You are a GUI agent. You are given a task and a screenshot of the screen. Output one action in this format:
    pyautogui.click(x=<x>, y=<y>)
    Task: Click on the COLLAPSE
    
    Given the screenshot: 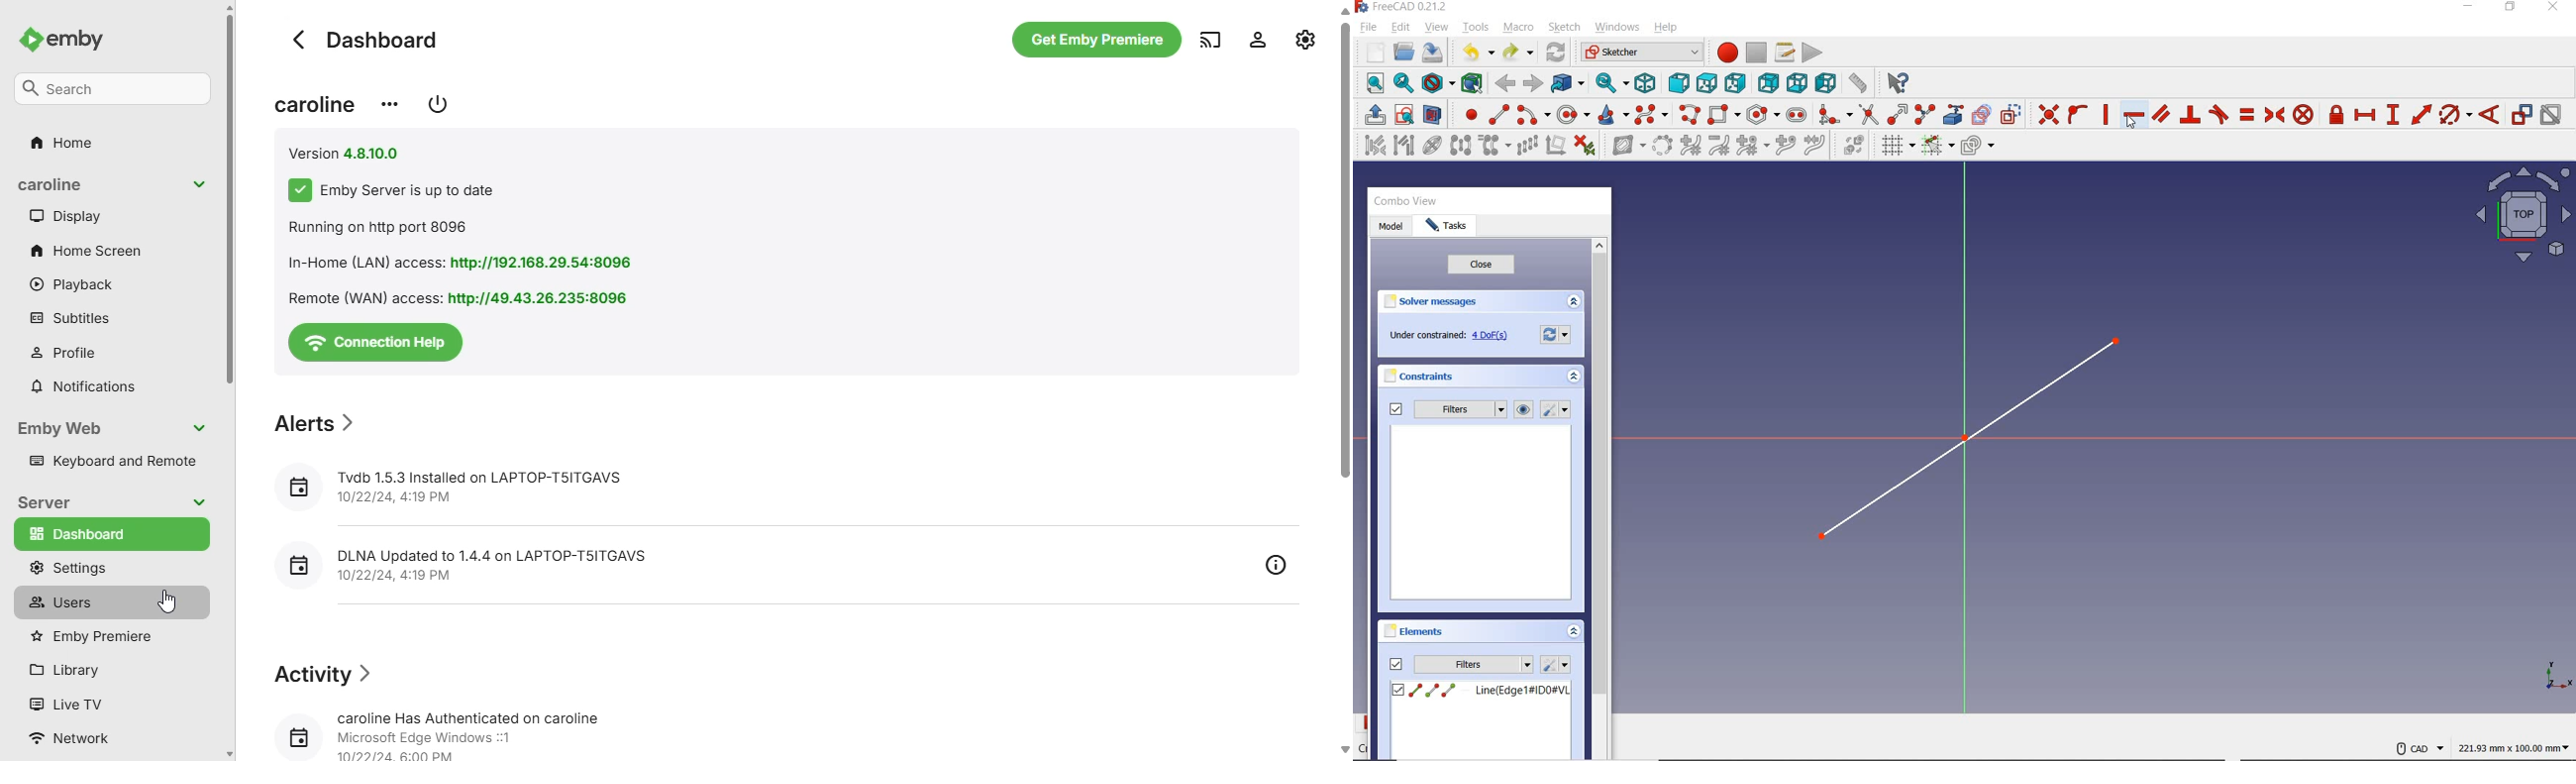 What is the action you would take?
    pyautogui.click(x=1574, y=633)
    